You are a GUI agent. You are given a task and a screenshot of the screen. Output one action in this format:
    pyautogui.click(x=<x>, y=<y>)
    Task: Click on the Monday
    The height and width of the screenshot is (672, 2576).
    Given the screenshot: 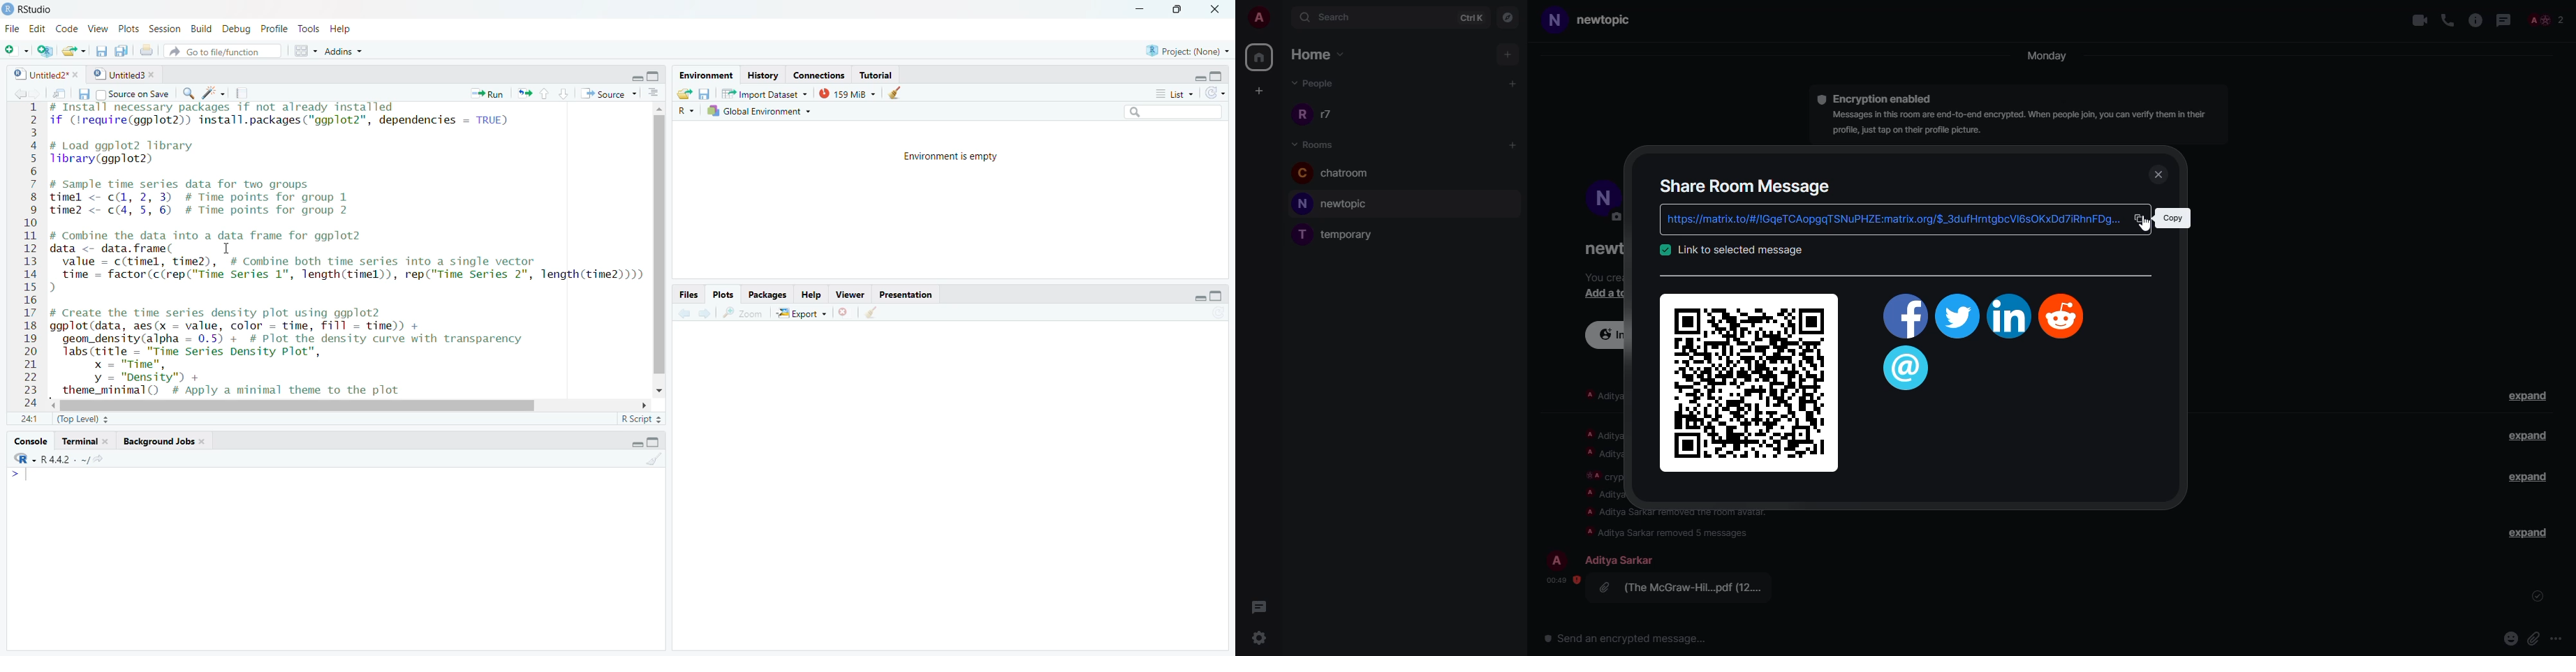 What is the action you would take?
    pyautogui.click(x=2049, y=57)
    